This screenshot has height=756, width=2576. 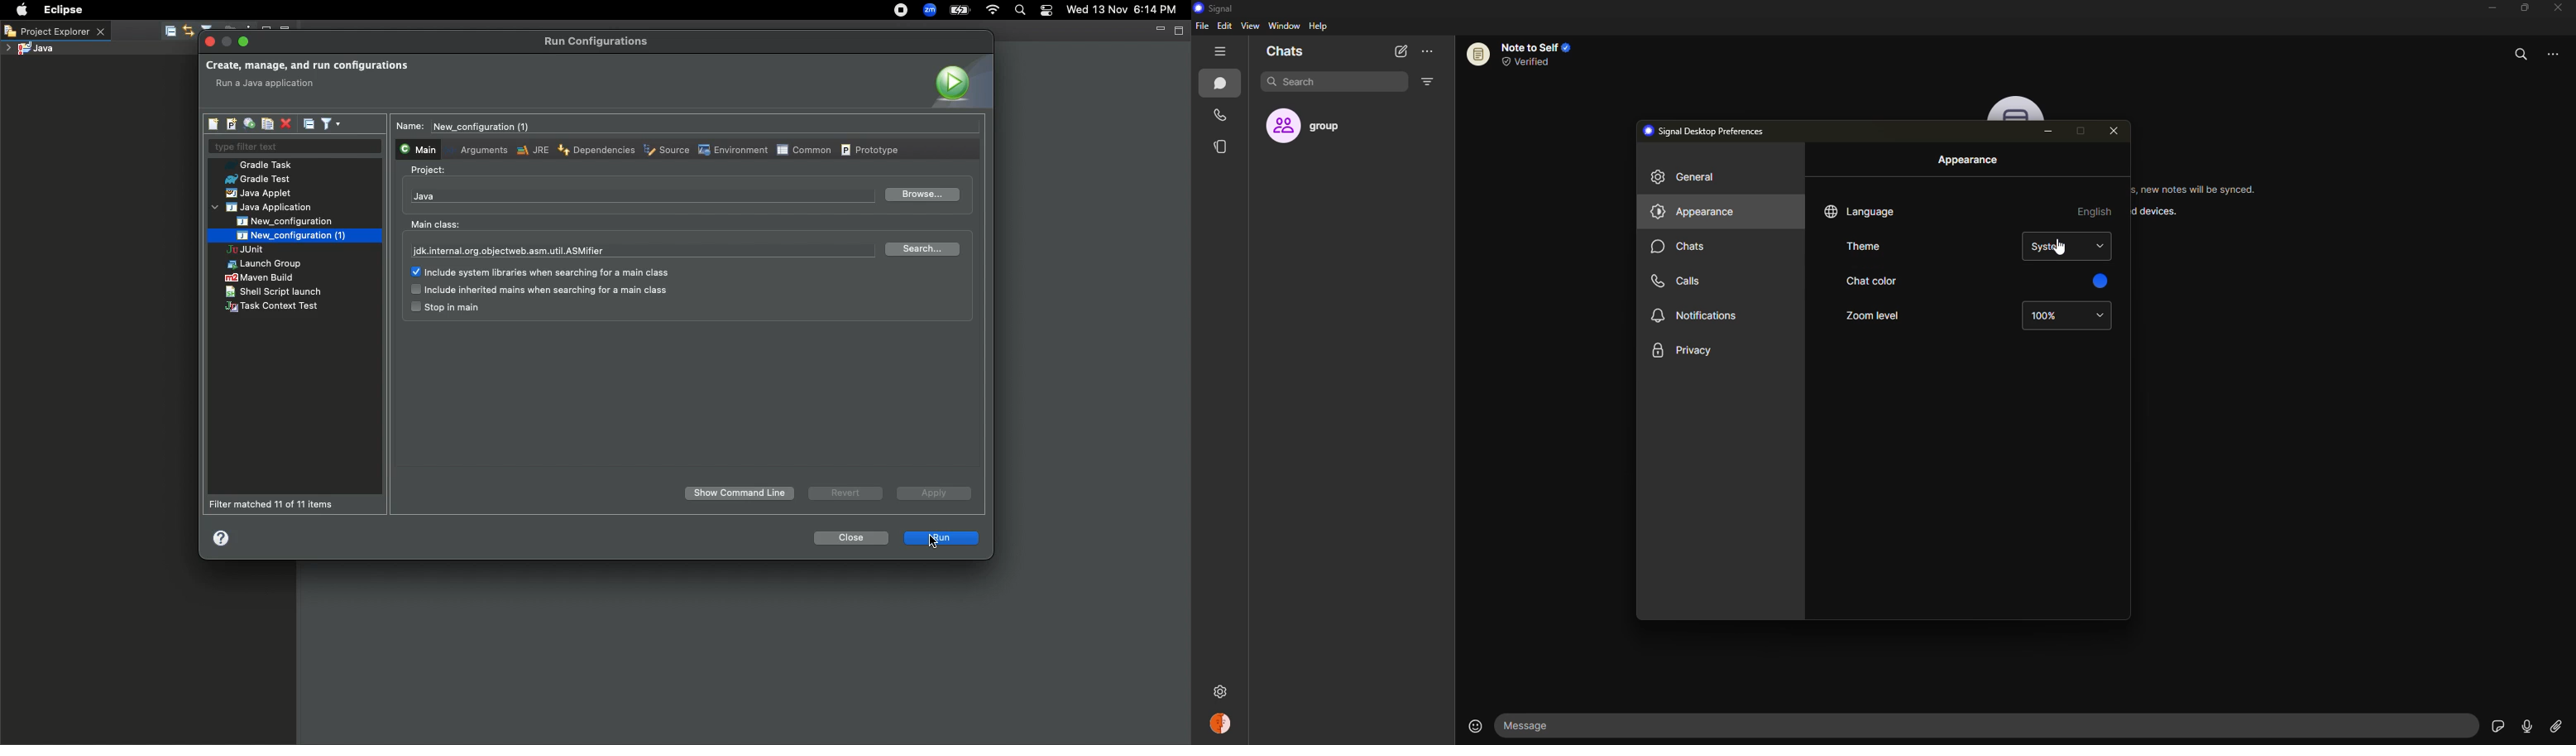 What do you see at coordinates (274, 307) in the screenshot?
I see `Task context text` at bounding box center [274, 307].